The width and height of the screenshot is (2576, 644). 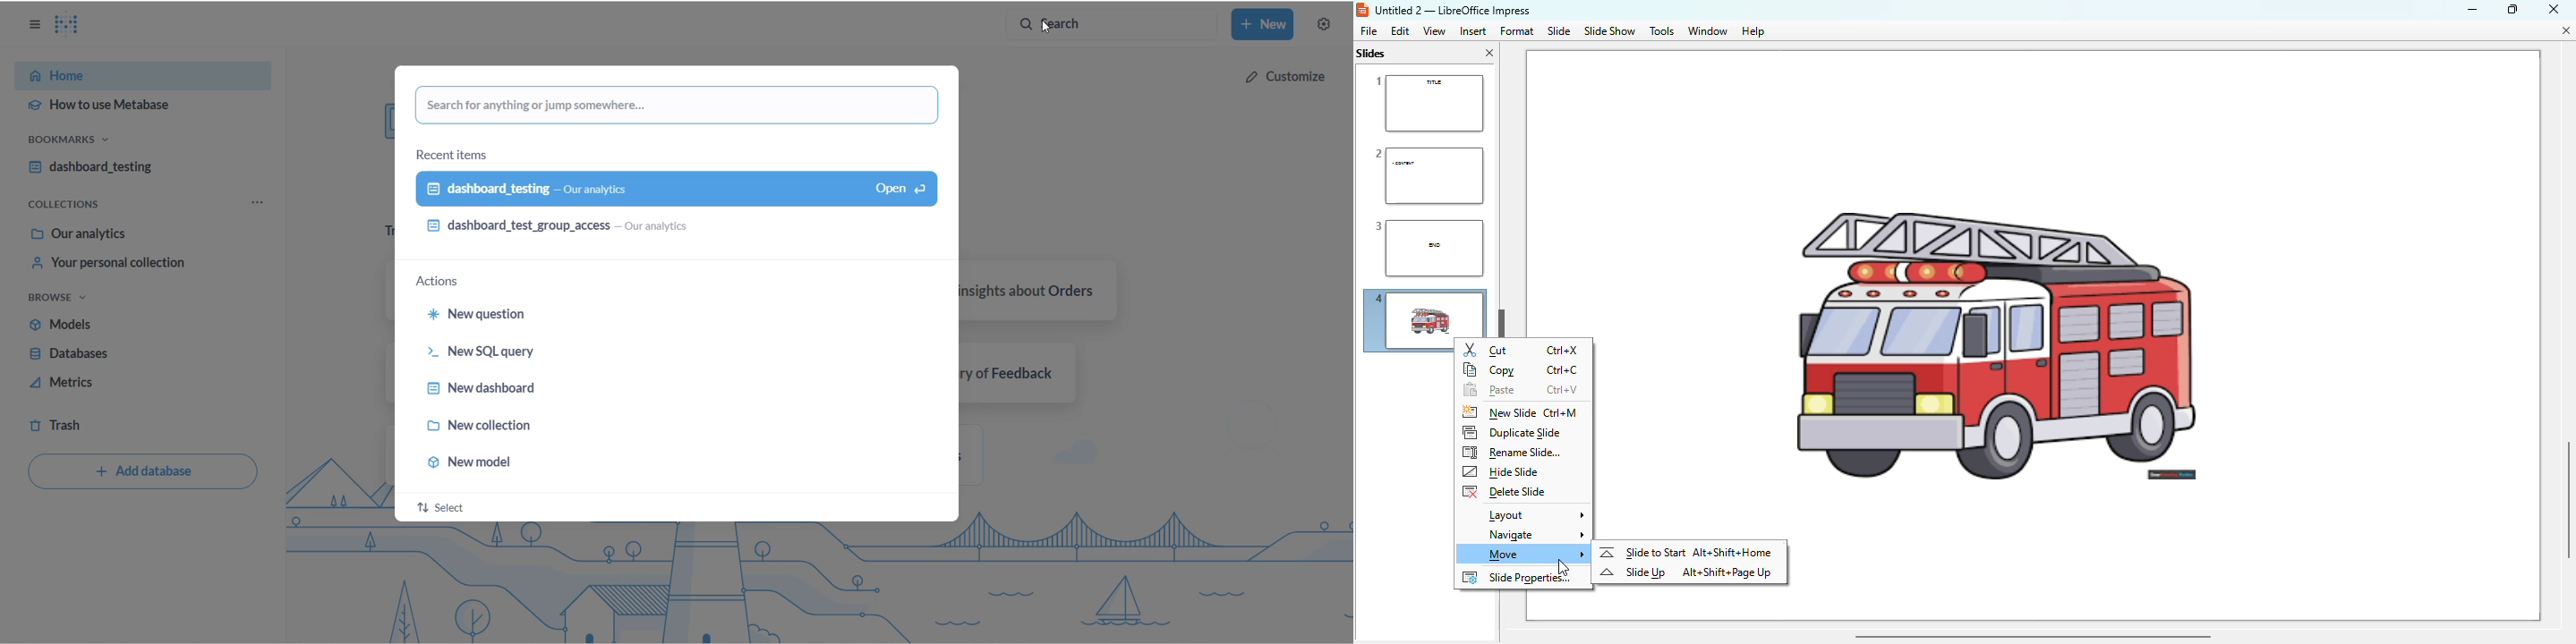 I want to click on insert, so click(x=1473, y=31).